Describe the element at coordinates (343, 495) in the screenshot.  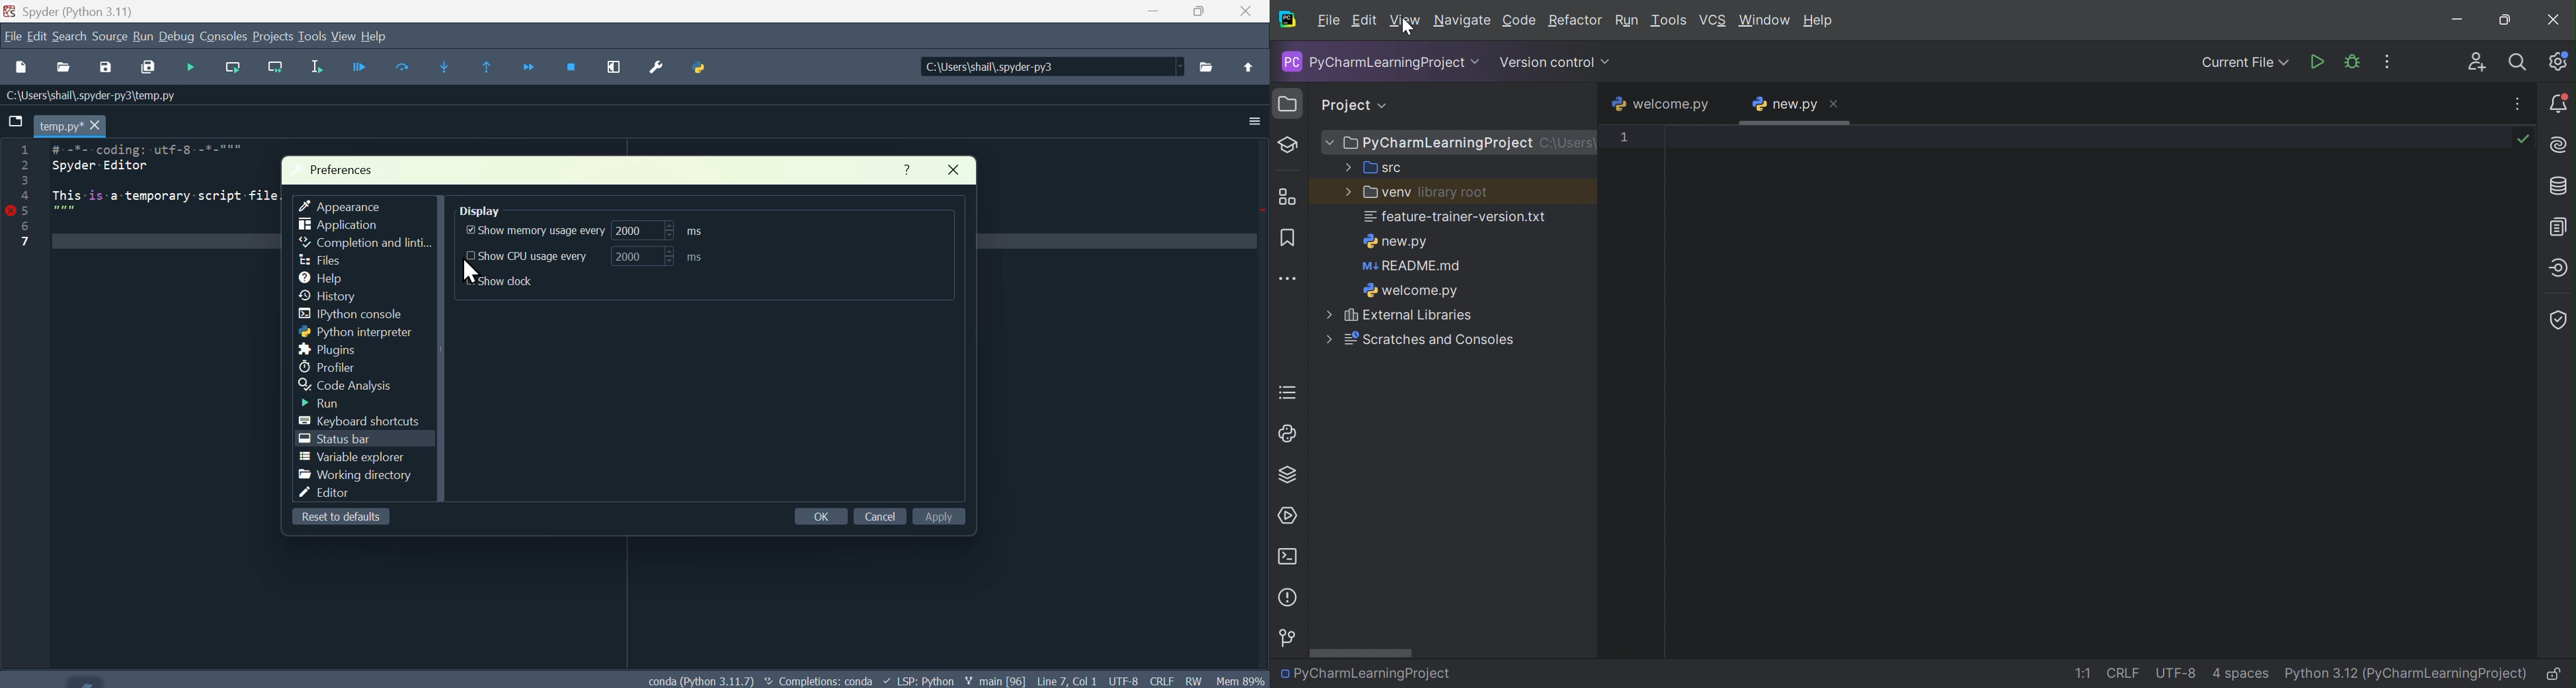
I see `Editor` at that location.